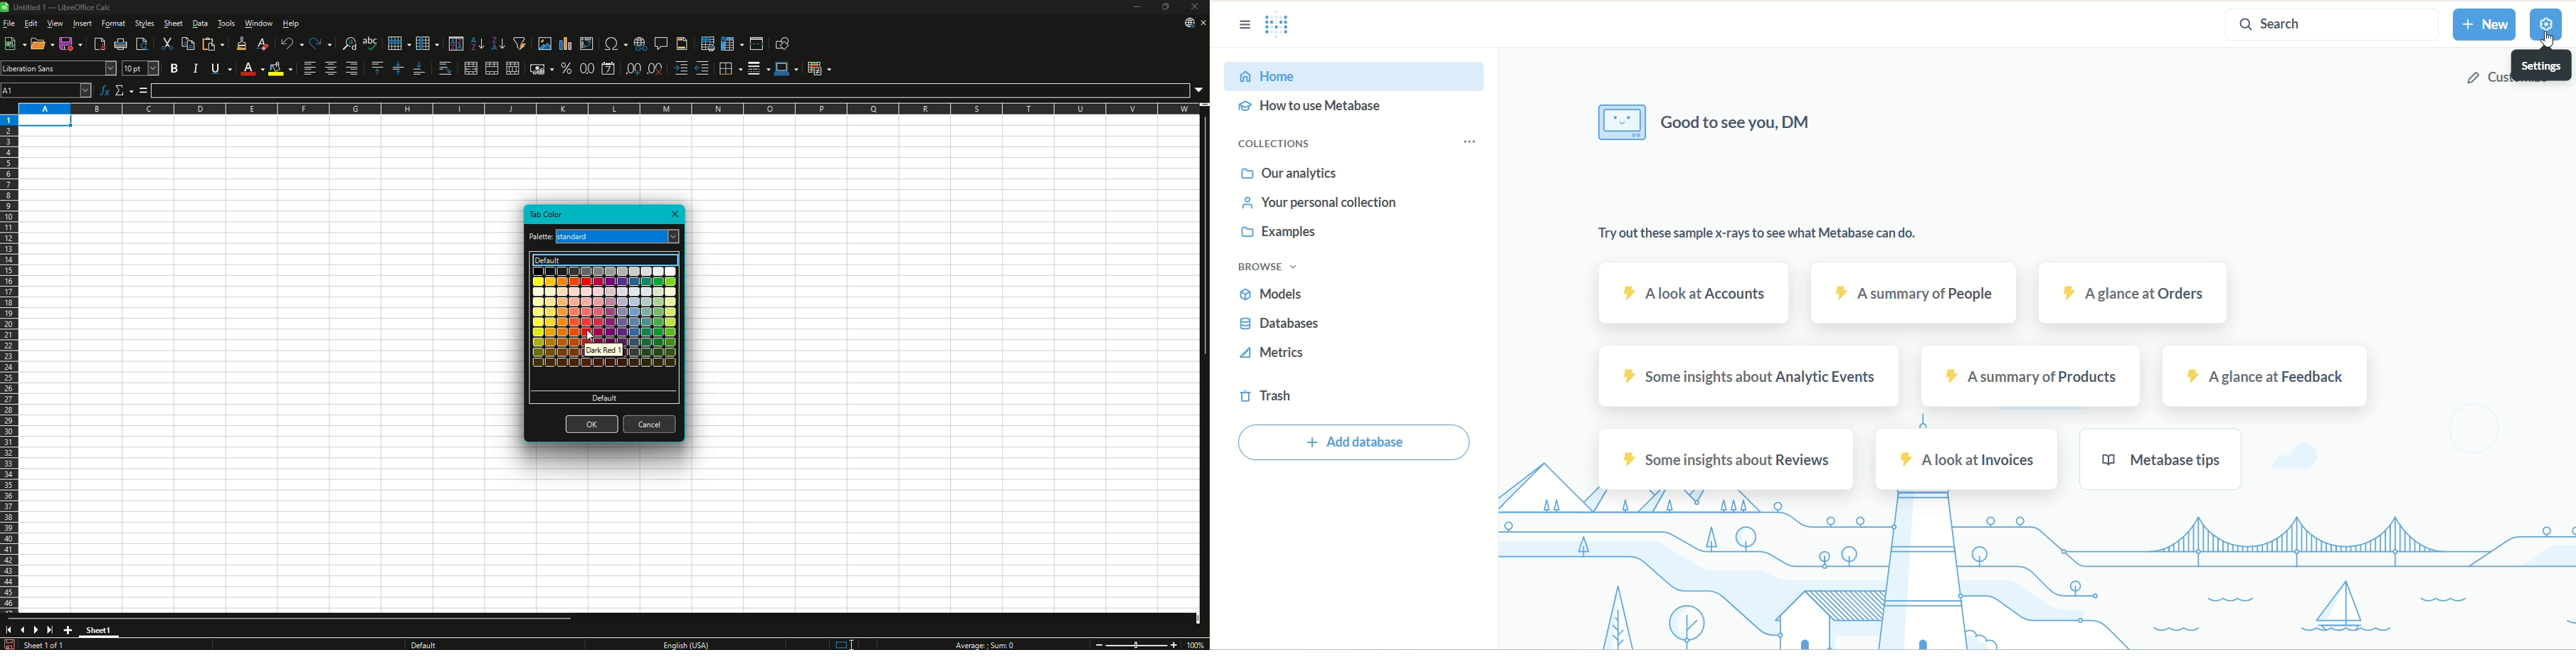 The width and height of the screenshot is (2576, 672). Describe the element at coordinates (2544, 42) in the screenshot. I see `cursor` at that location.